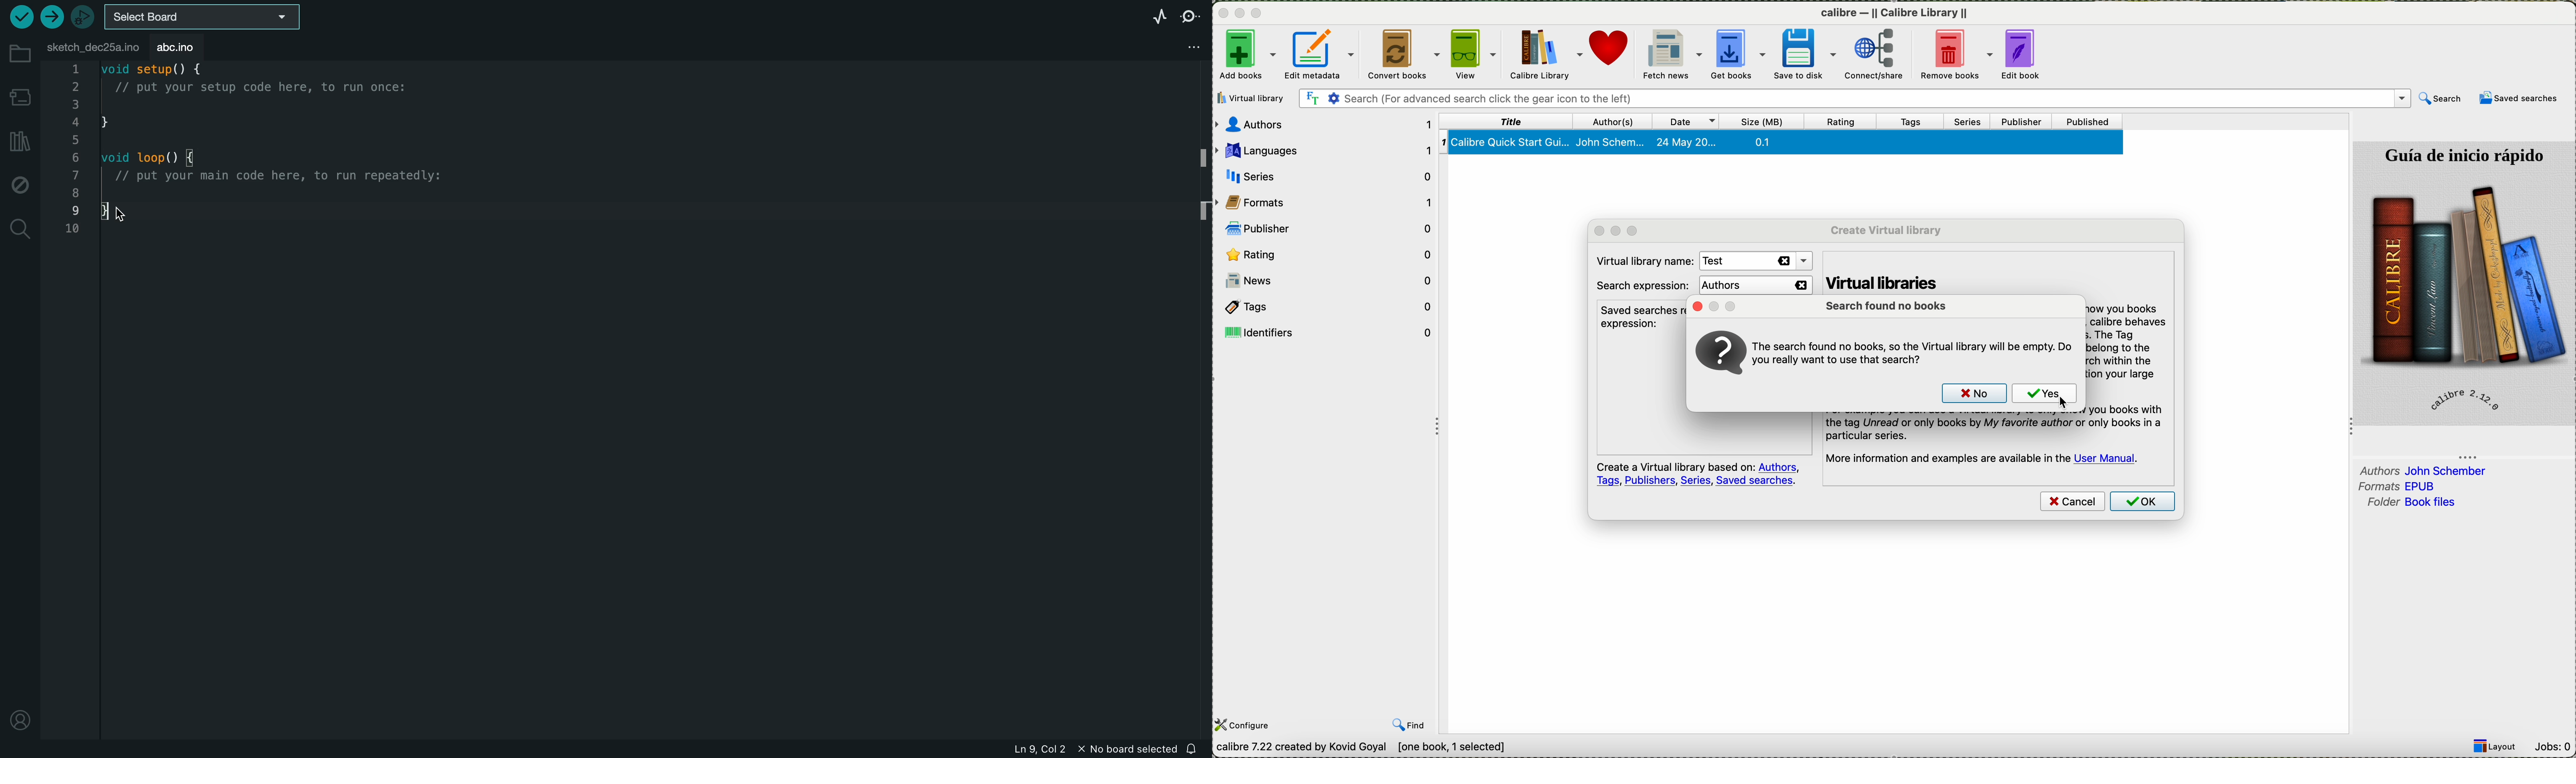 This screenshot has width=2576, height=784. I want to click on date, so click(1690, 121).